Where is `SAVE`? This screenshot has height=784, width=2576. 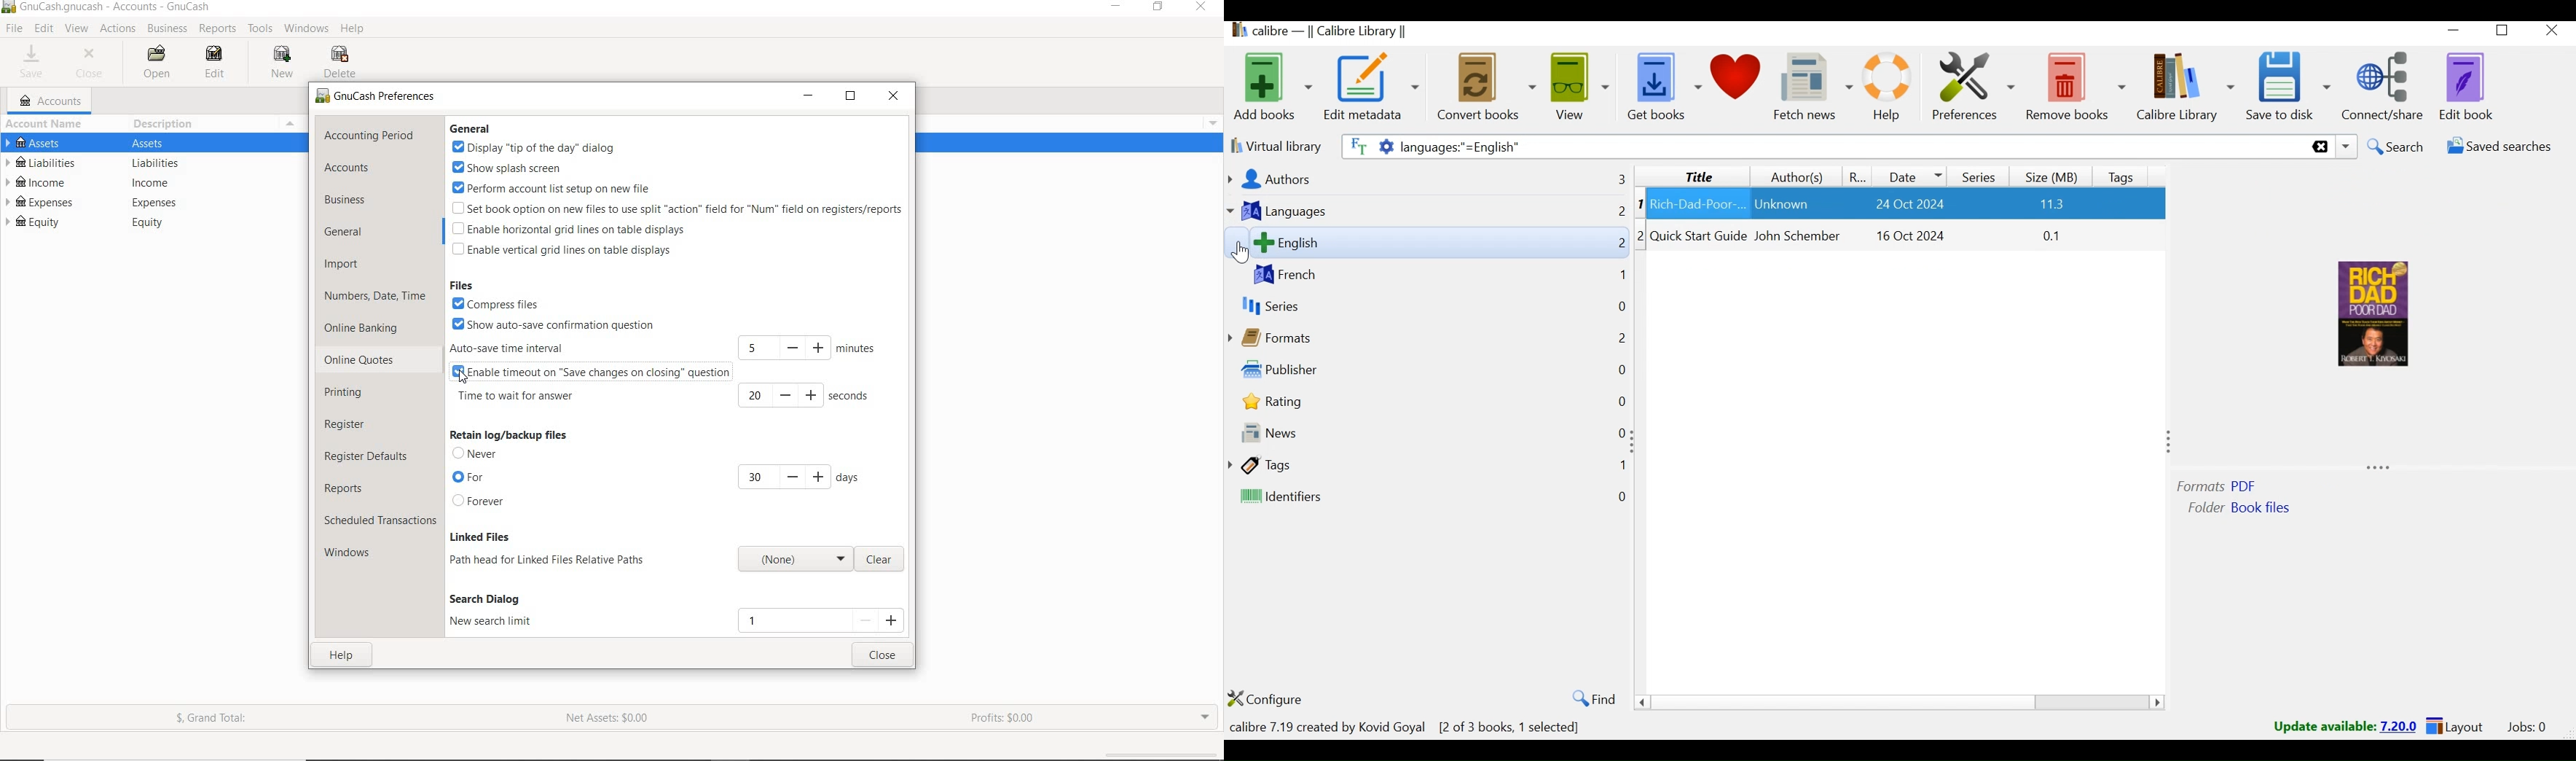
SAVE is located at coordinates (36, 61).